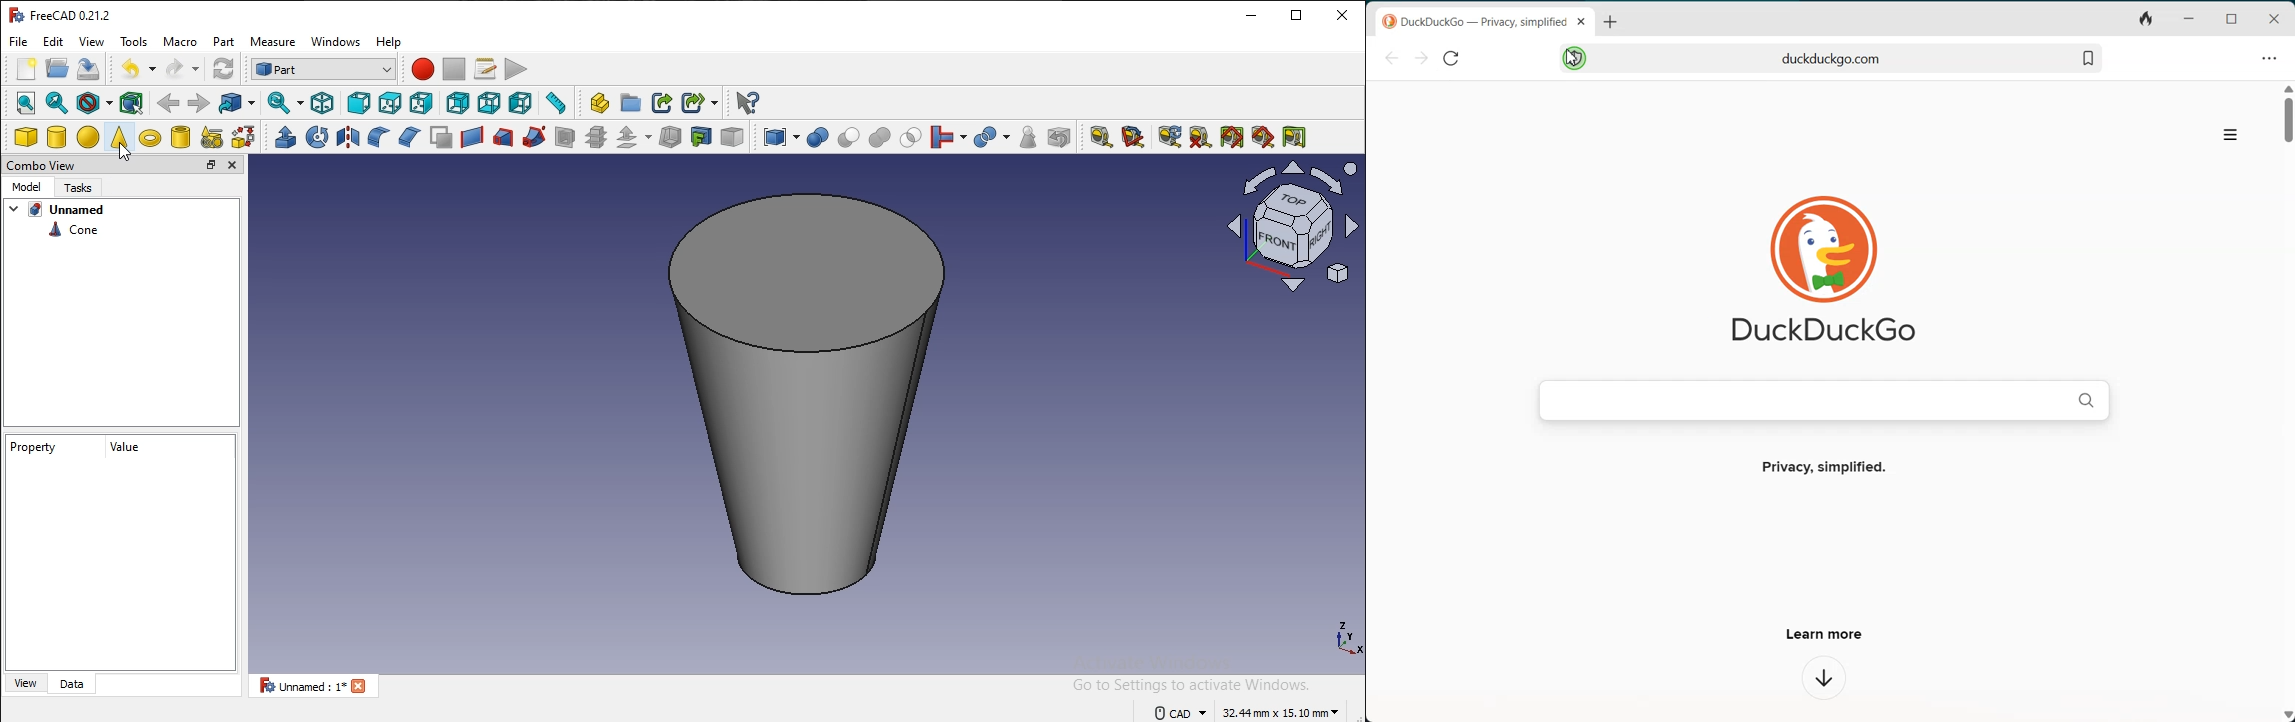 The width and height of the screenshot is (2296, 728). I want to click on intersection, so click(910, 138).